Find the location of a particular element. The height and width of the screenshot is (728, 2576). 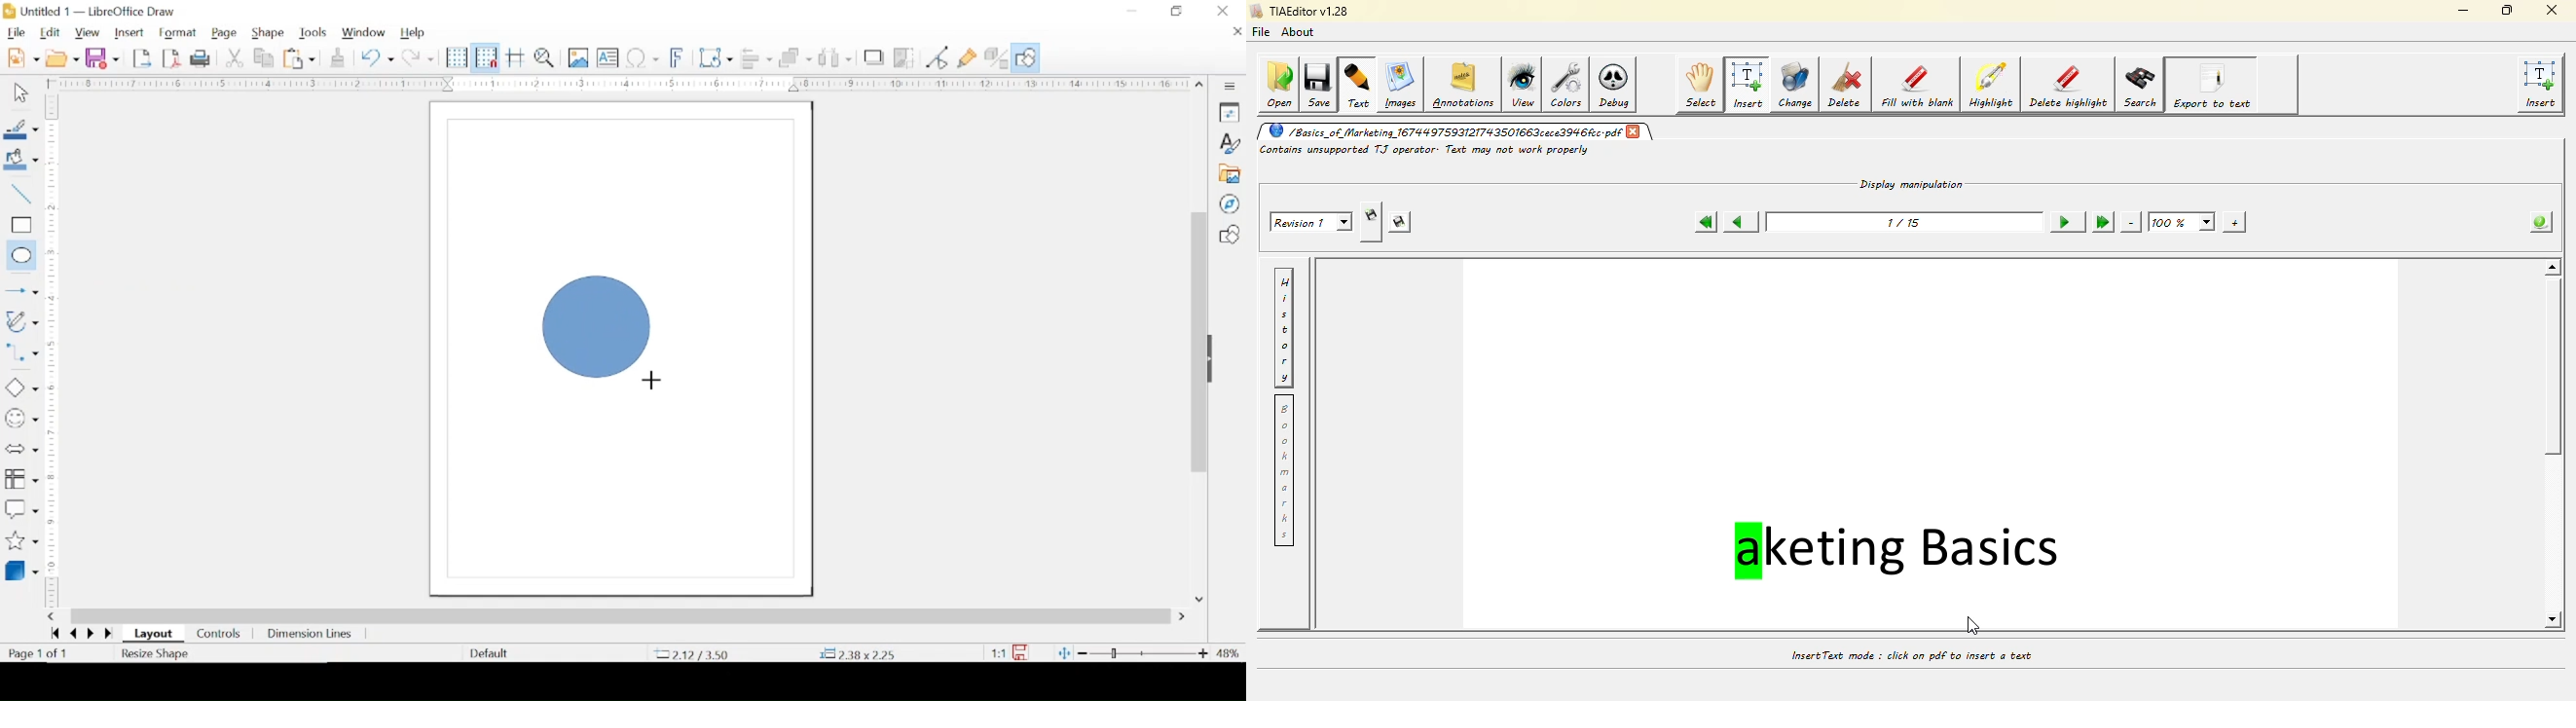

connectors is located at coordinates (21, 356).